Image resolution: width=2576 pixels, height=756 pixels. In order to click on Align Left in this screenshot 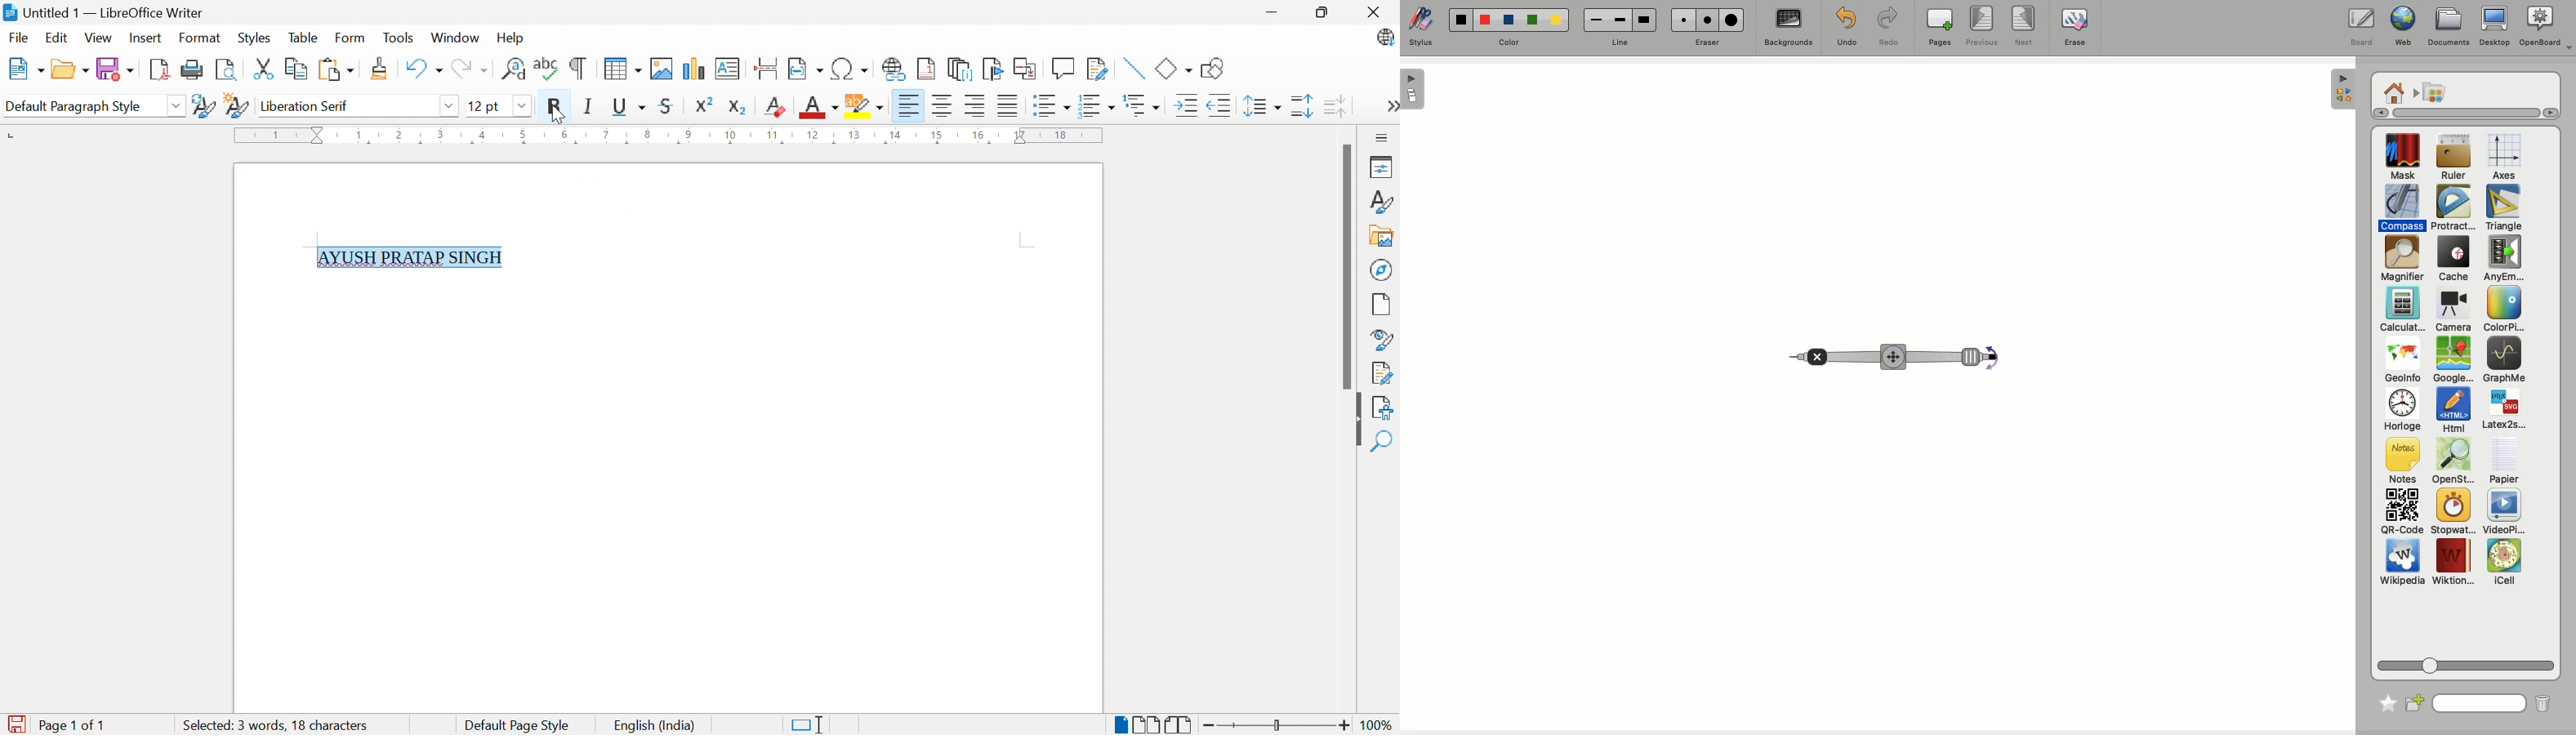, I will do `click(907, 106)`.